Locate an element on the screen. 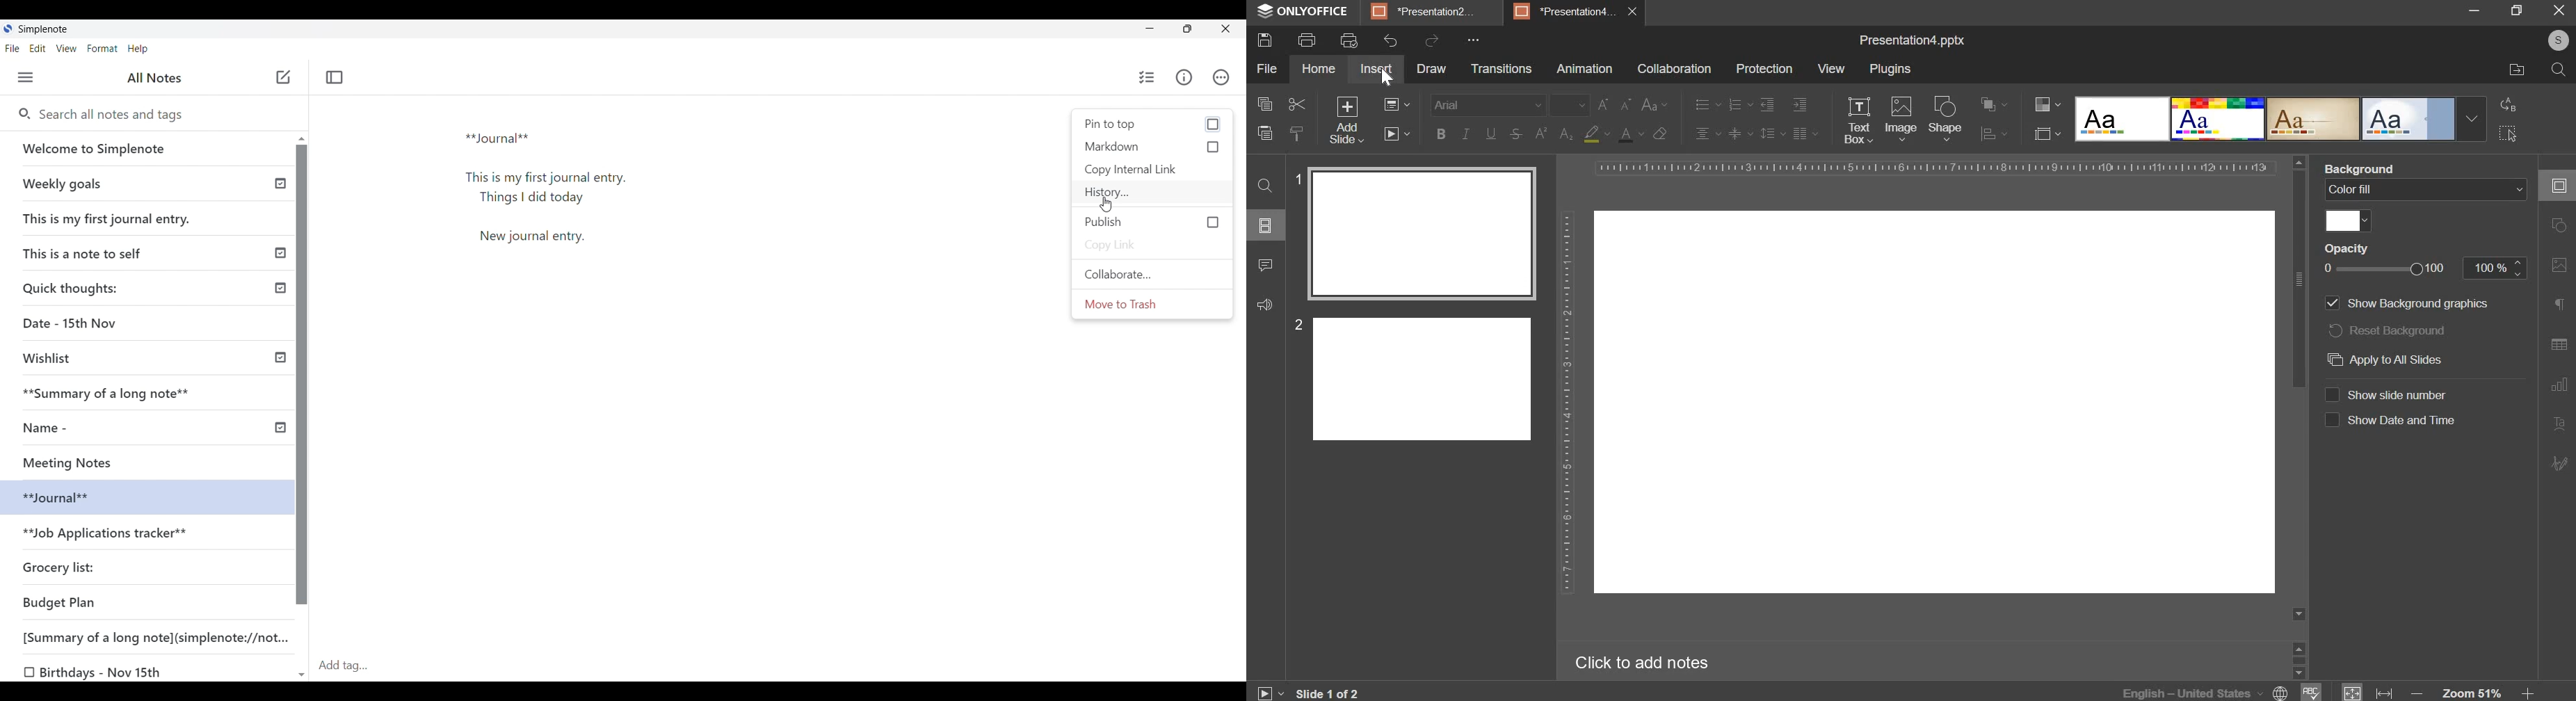  Edit menu is located at coordinates (38, 49).